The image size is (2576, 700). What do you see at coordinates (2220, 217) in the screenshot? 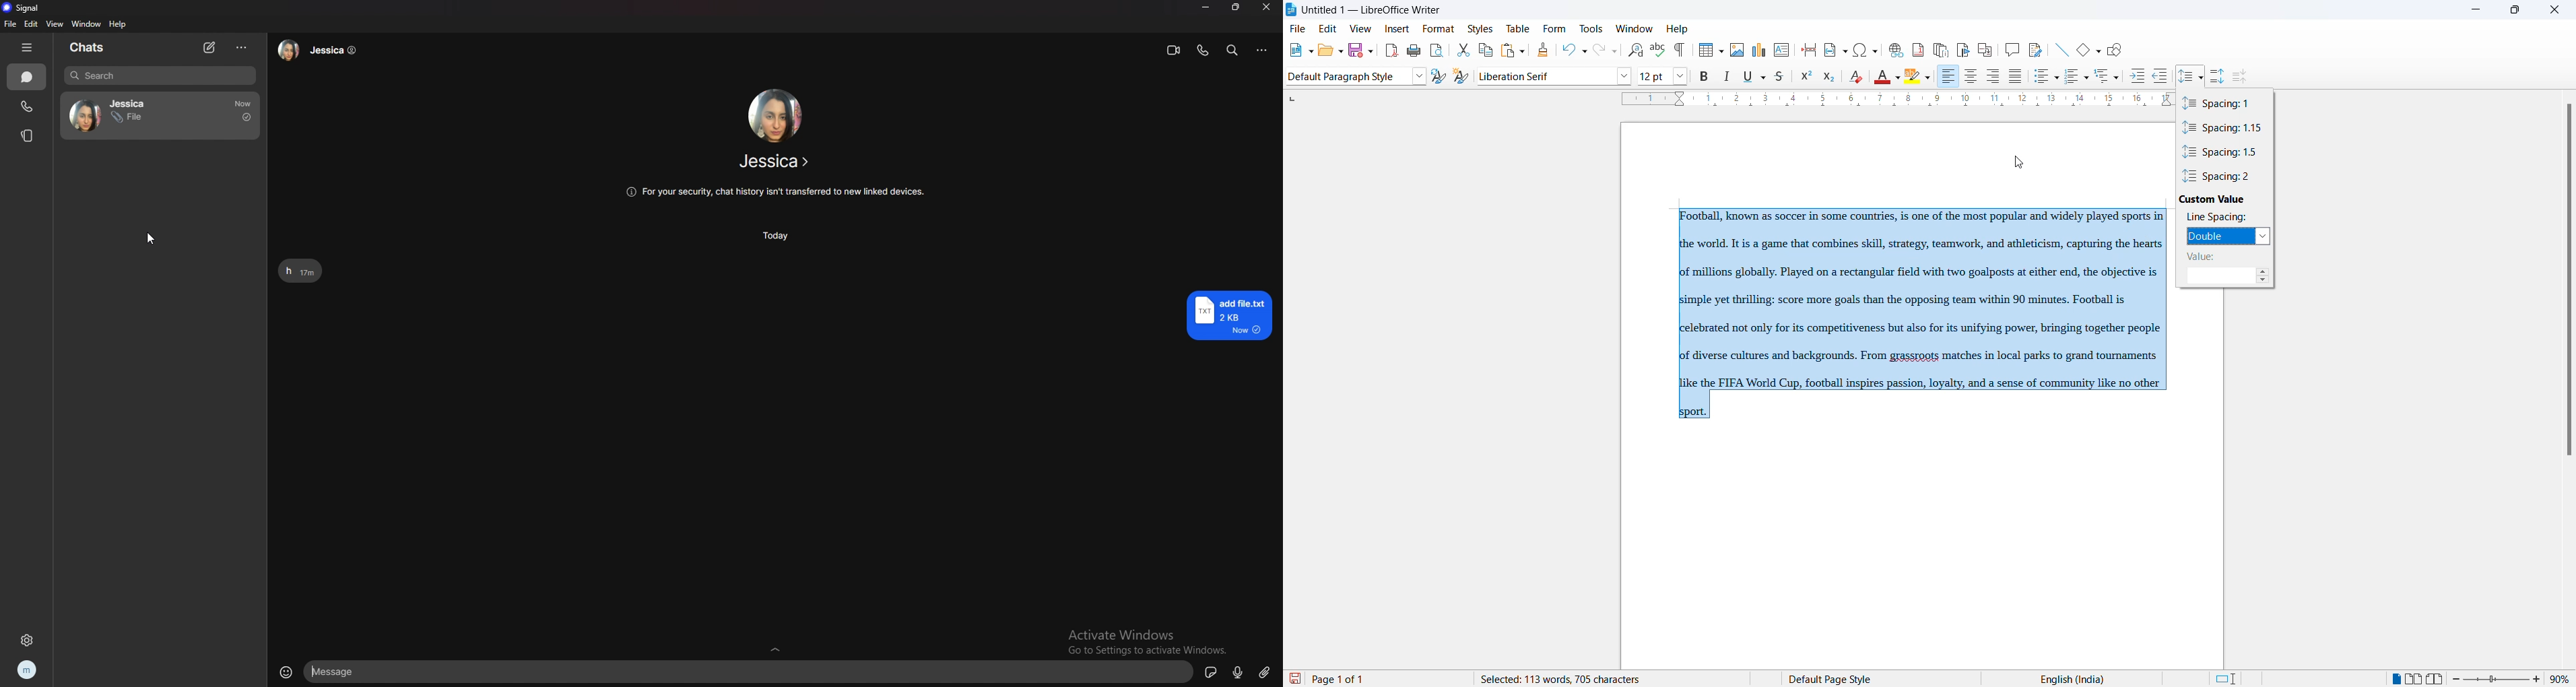
I see `line spacing` at bounding box center [2220, 217].